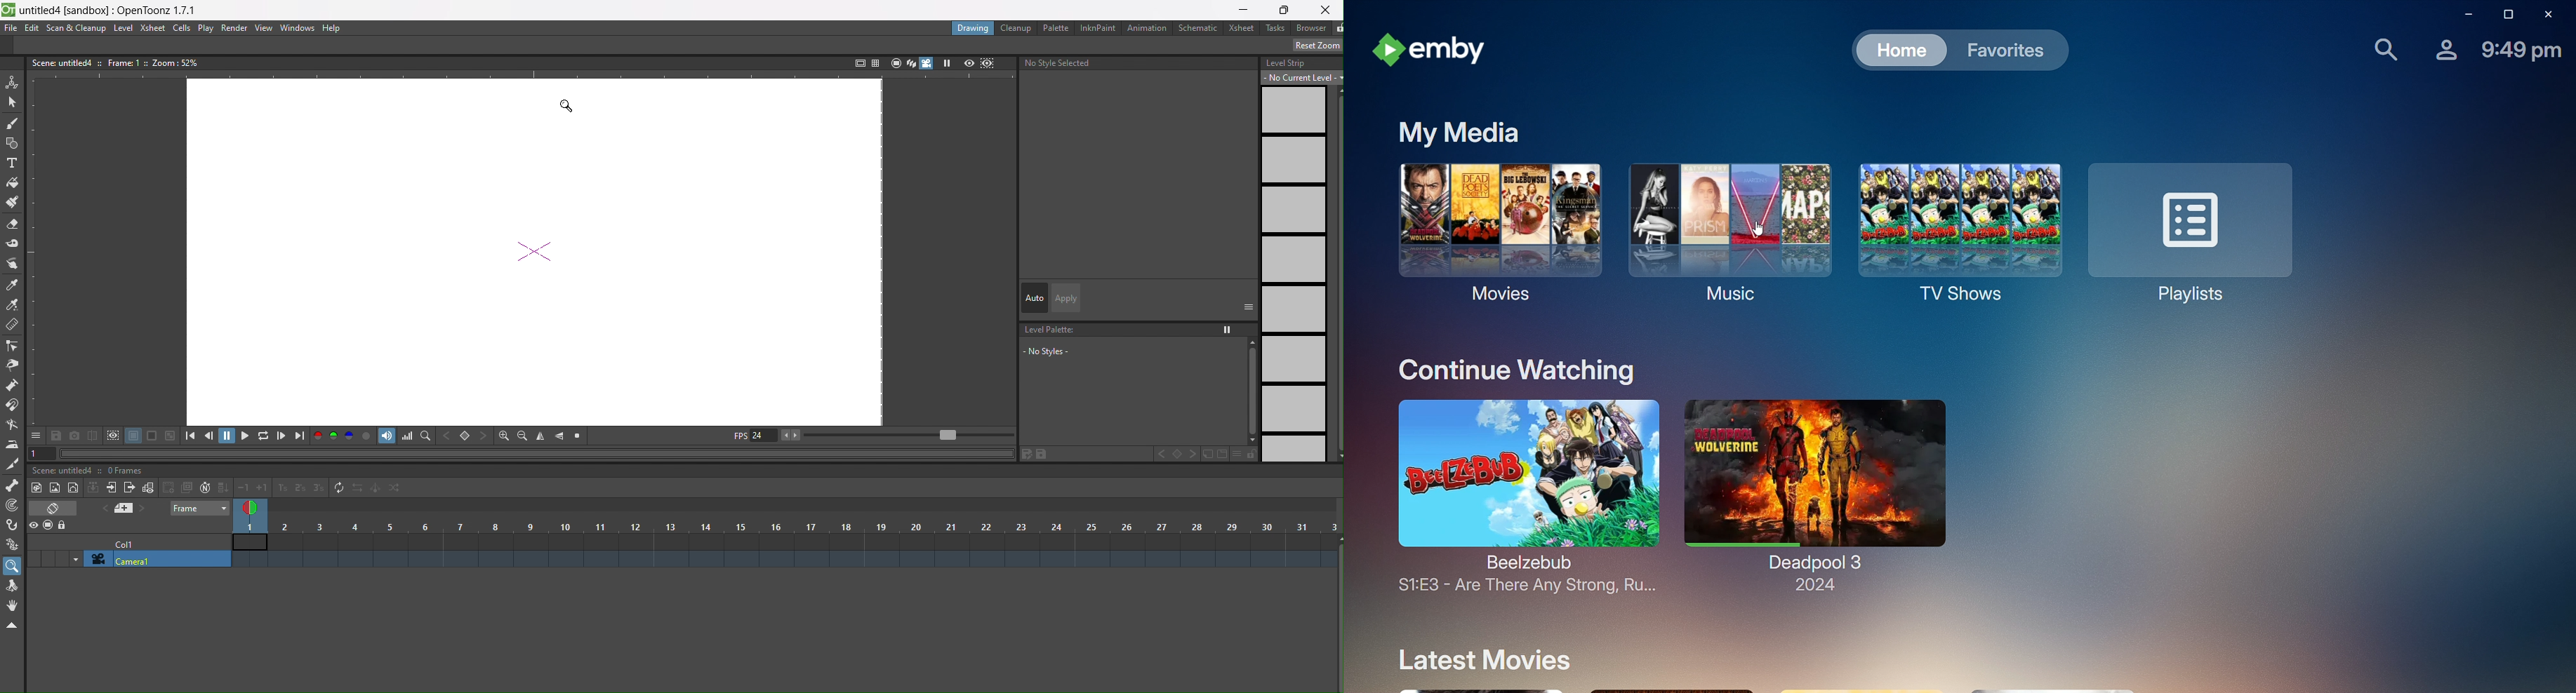  Describe the element at coordinates (465, 435) in the screenshot. I see `set key` at that location.